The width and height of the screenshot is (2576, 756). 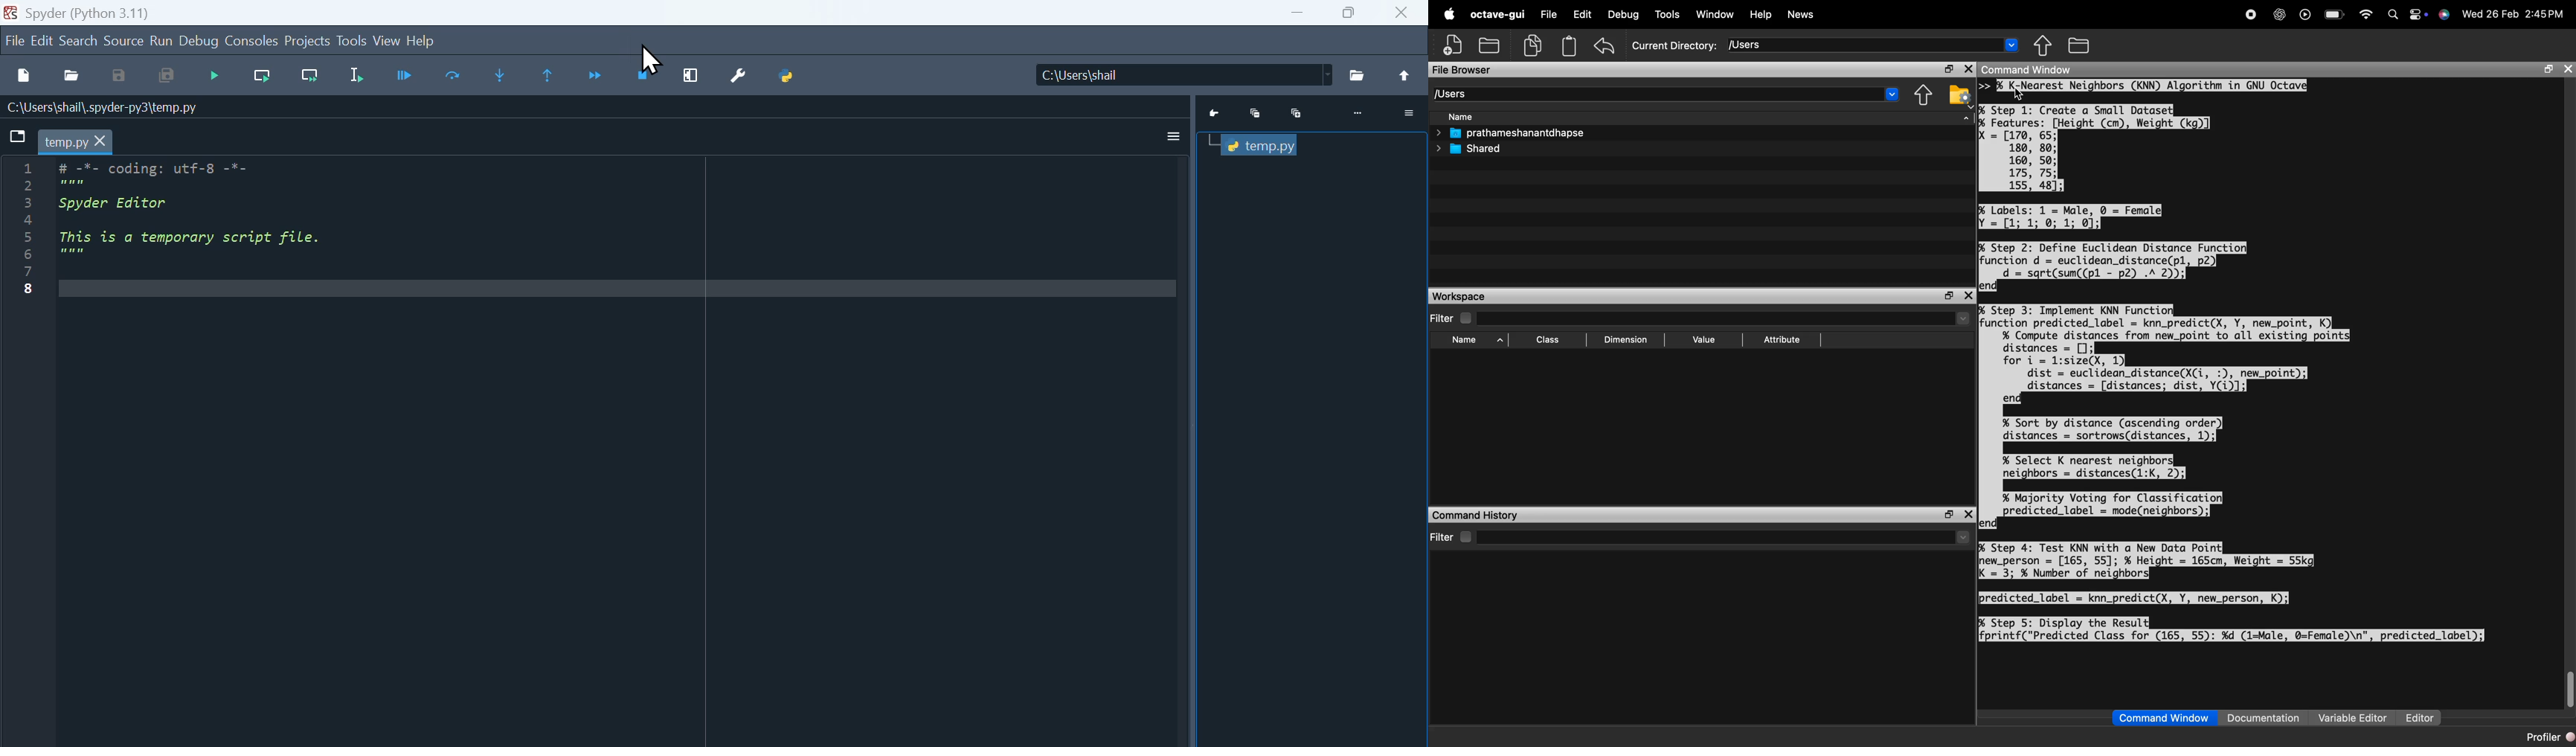 What do you see at coordinates (597, 77) in the screenshot?
I see `Continue execution until next breakpoint` at bounding box center [597, 77].